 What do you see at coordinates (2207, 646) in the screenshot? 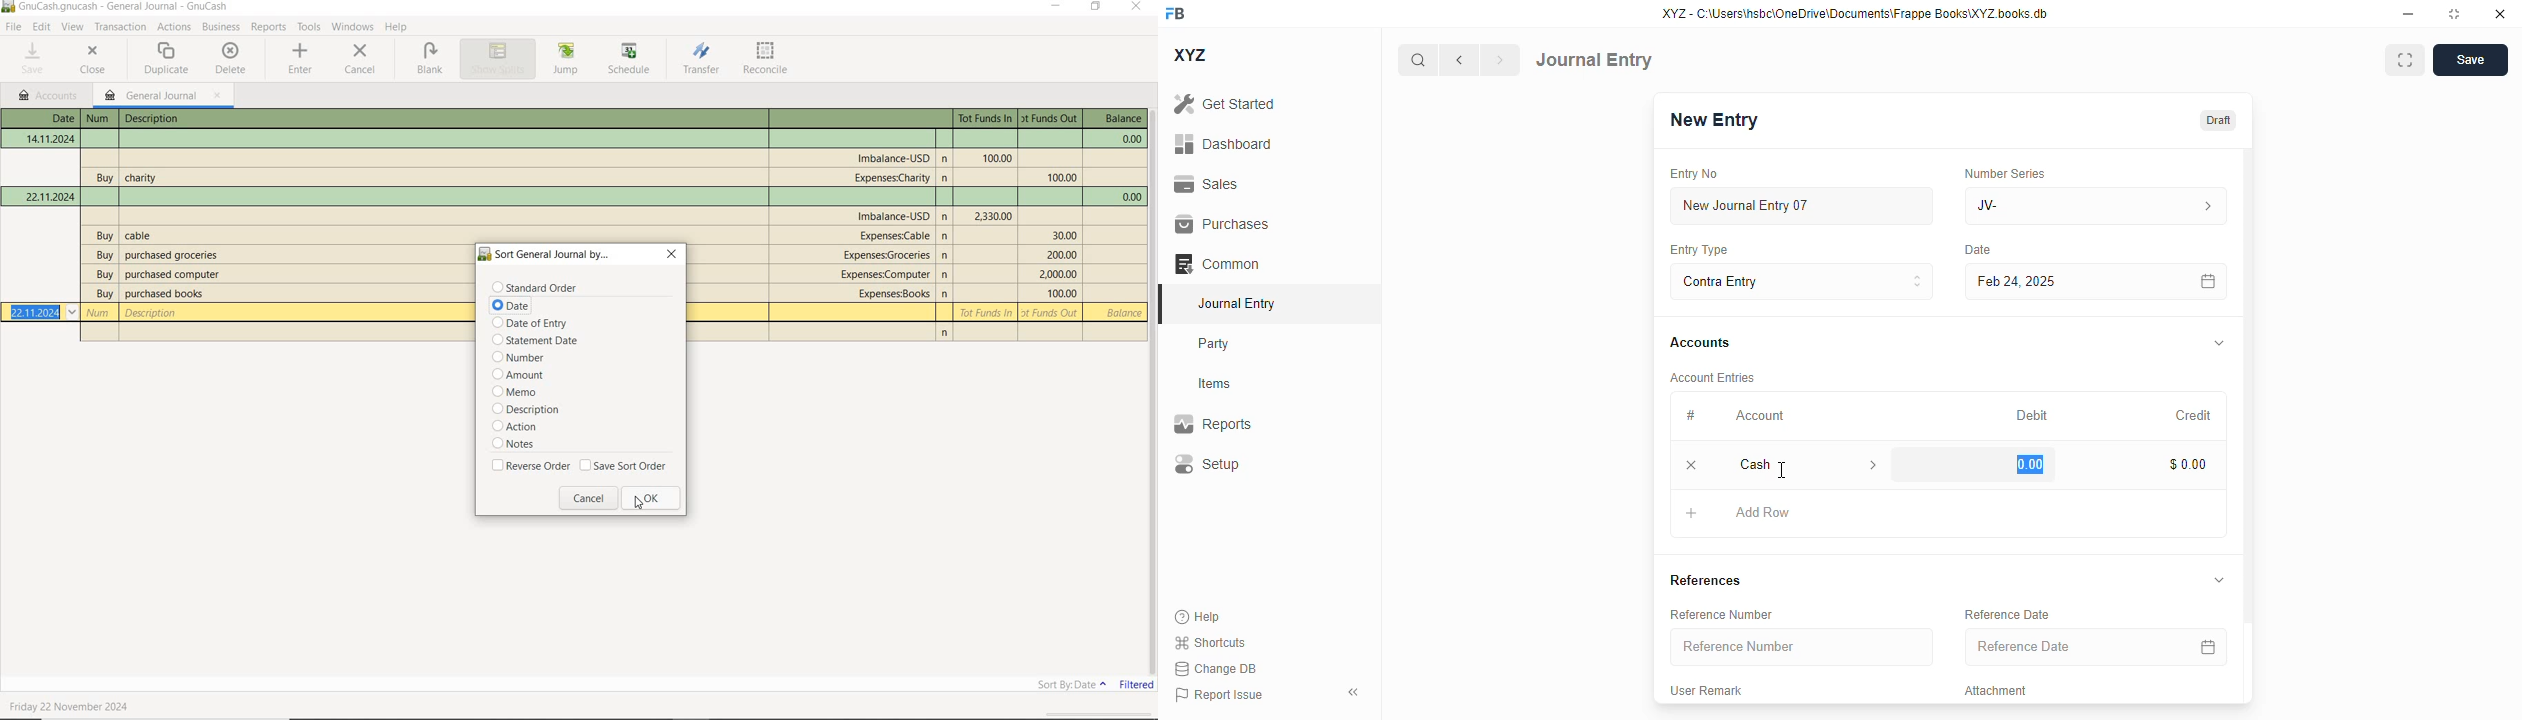
I see `calendar icon` at bounding box center [2207, 646].